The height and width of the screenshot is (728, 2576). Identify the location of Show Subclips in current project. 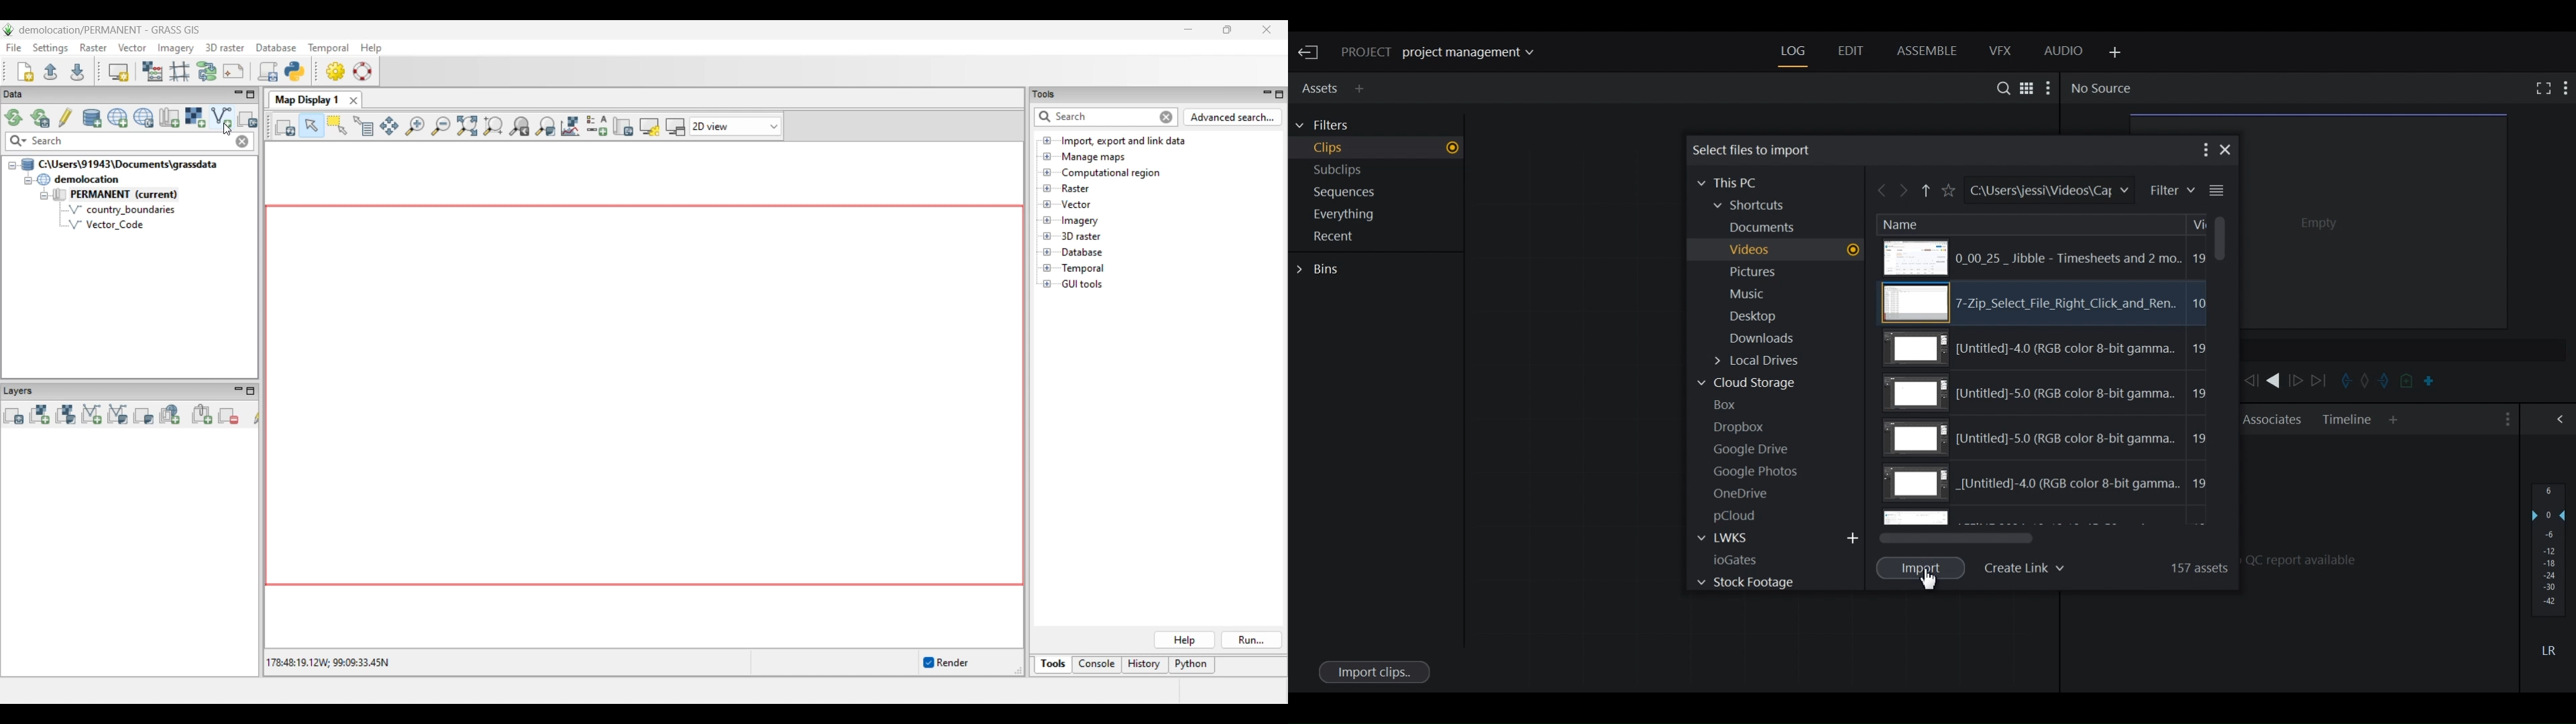
(1379, 172).